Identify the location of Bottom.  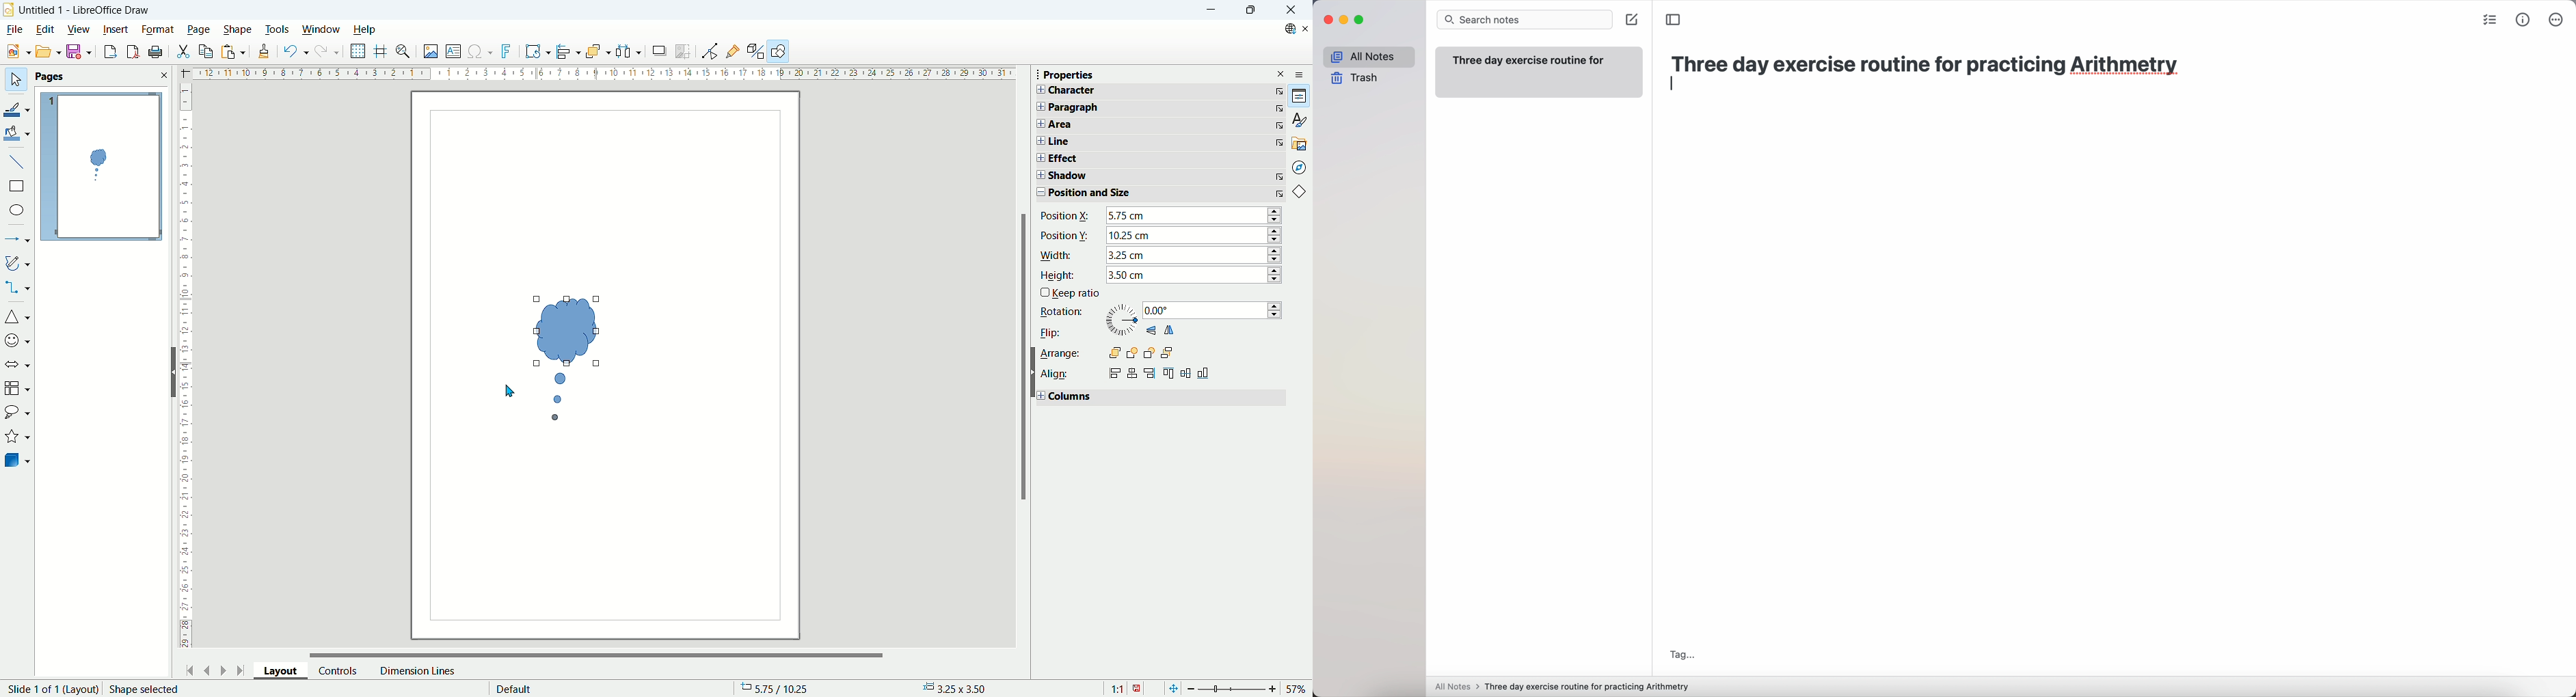
(1204, 373).